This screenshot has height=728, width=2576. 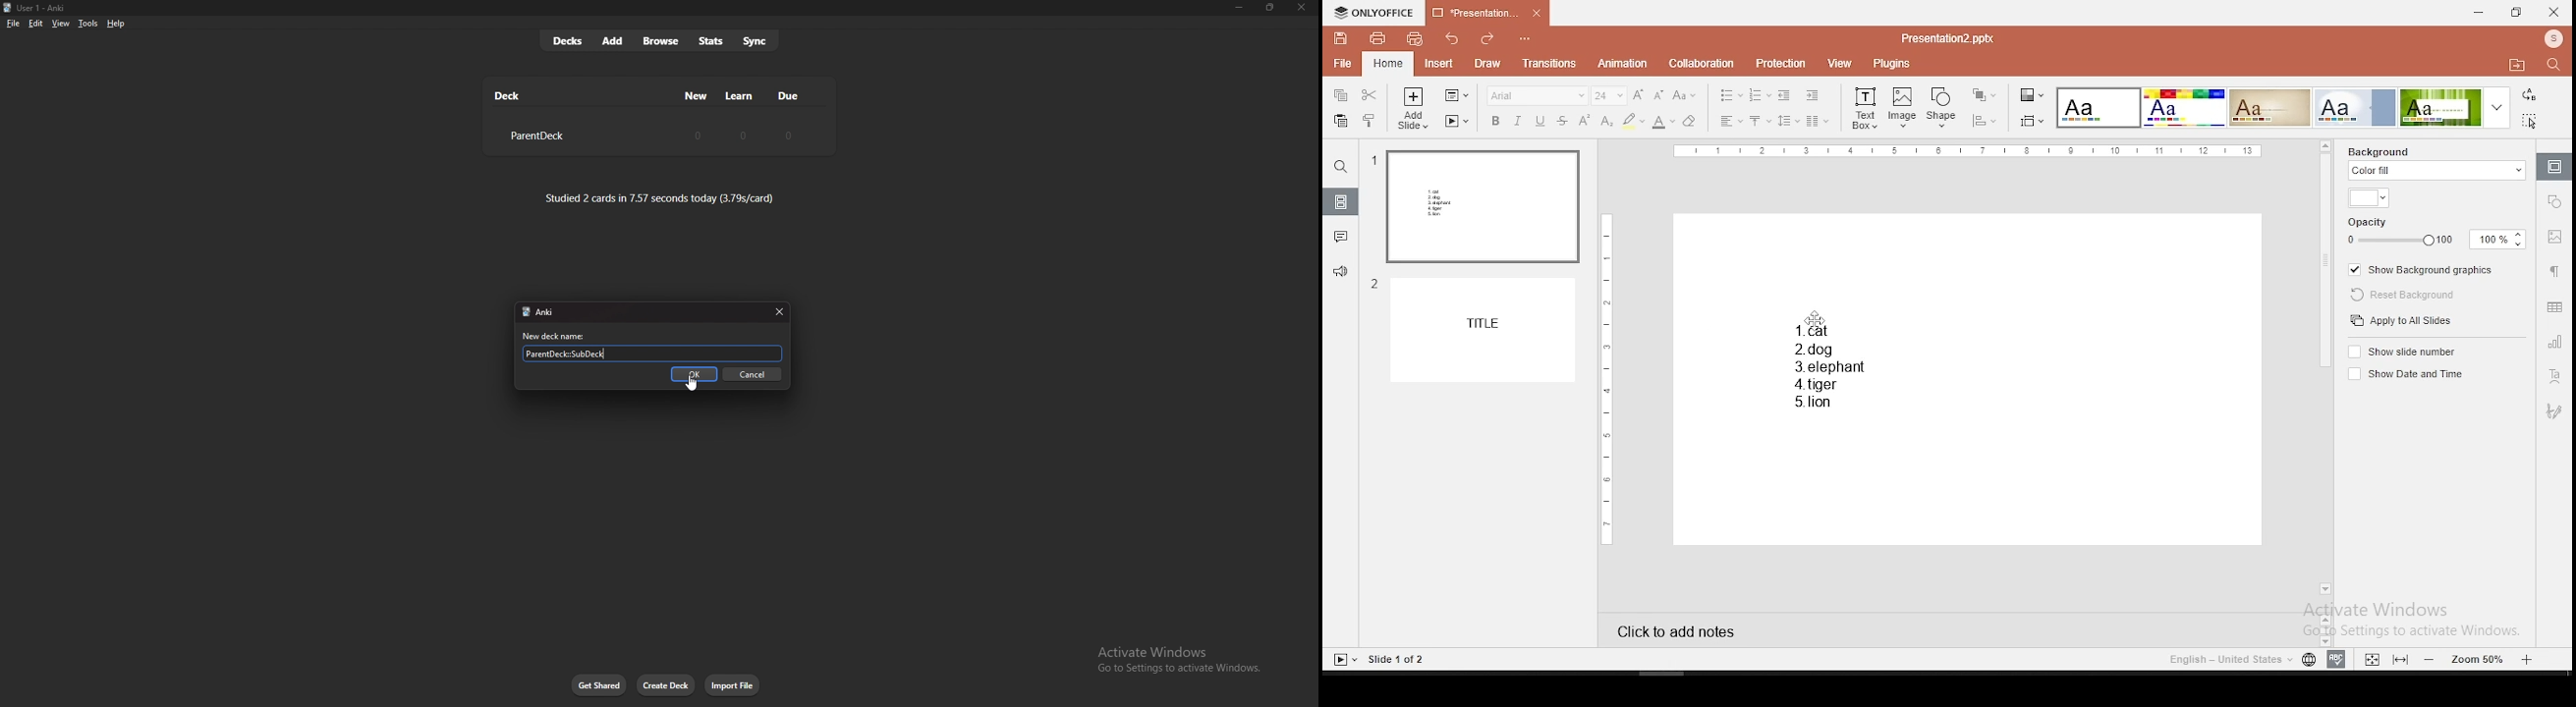 What do you see at coordinates (1864, 109) in the screenshot?
I see `text box` at bounding box center [1864, 109].